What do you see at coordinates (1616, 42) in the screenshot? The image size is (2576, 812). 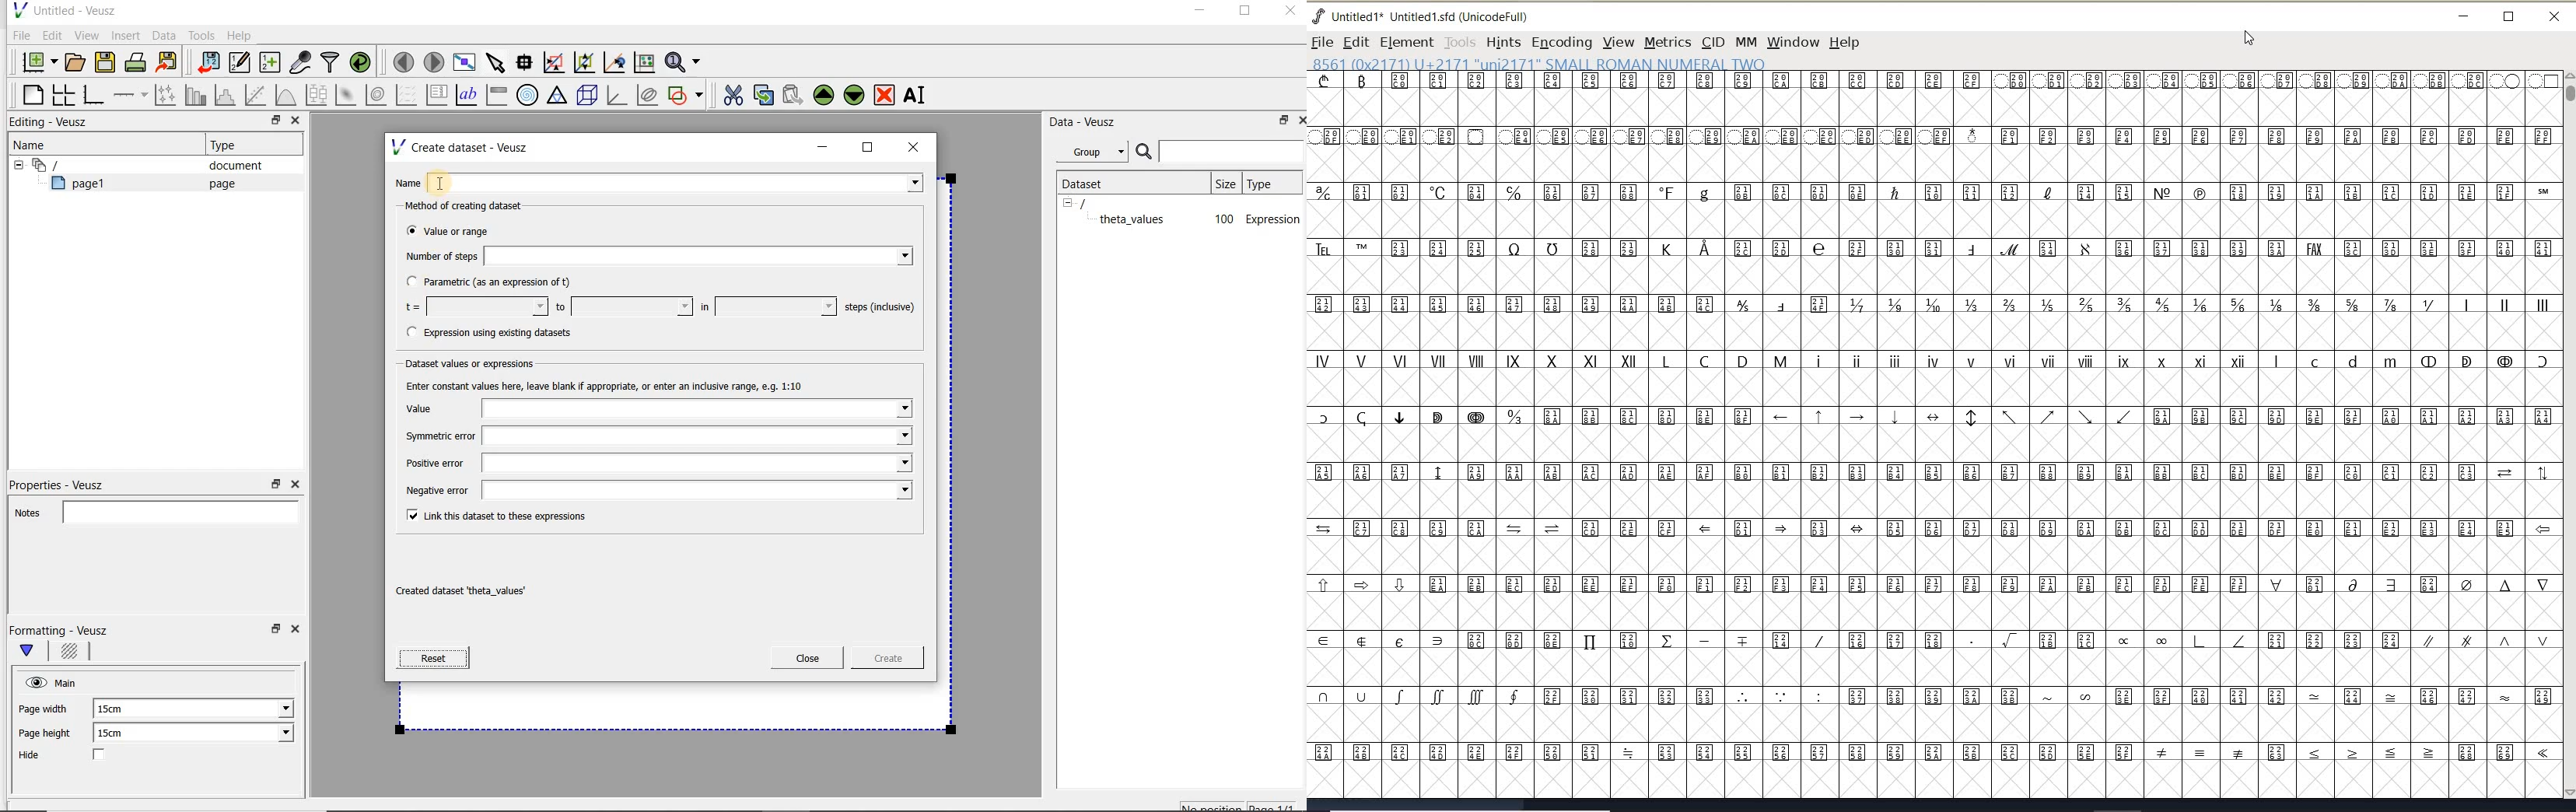 I see `VIEW` at bounding box center [1616, 42].